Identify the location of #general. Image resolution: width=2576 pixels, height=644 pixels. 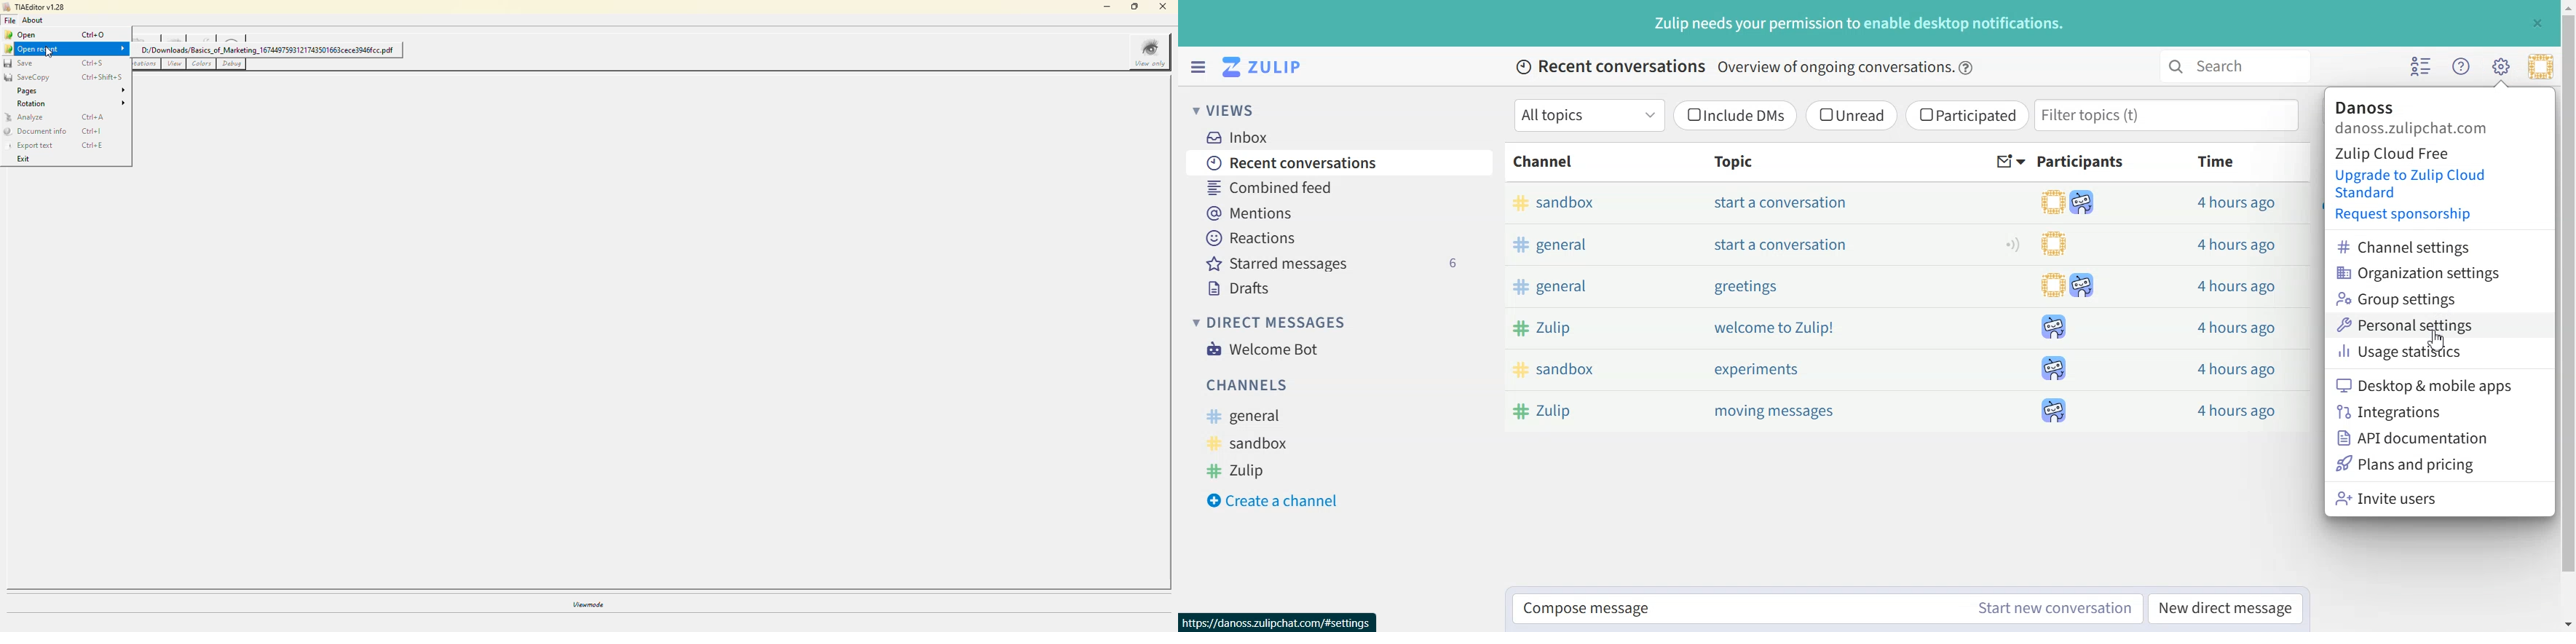
(1589, 245).